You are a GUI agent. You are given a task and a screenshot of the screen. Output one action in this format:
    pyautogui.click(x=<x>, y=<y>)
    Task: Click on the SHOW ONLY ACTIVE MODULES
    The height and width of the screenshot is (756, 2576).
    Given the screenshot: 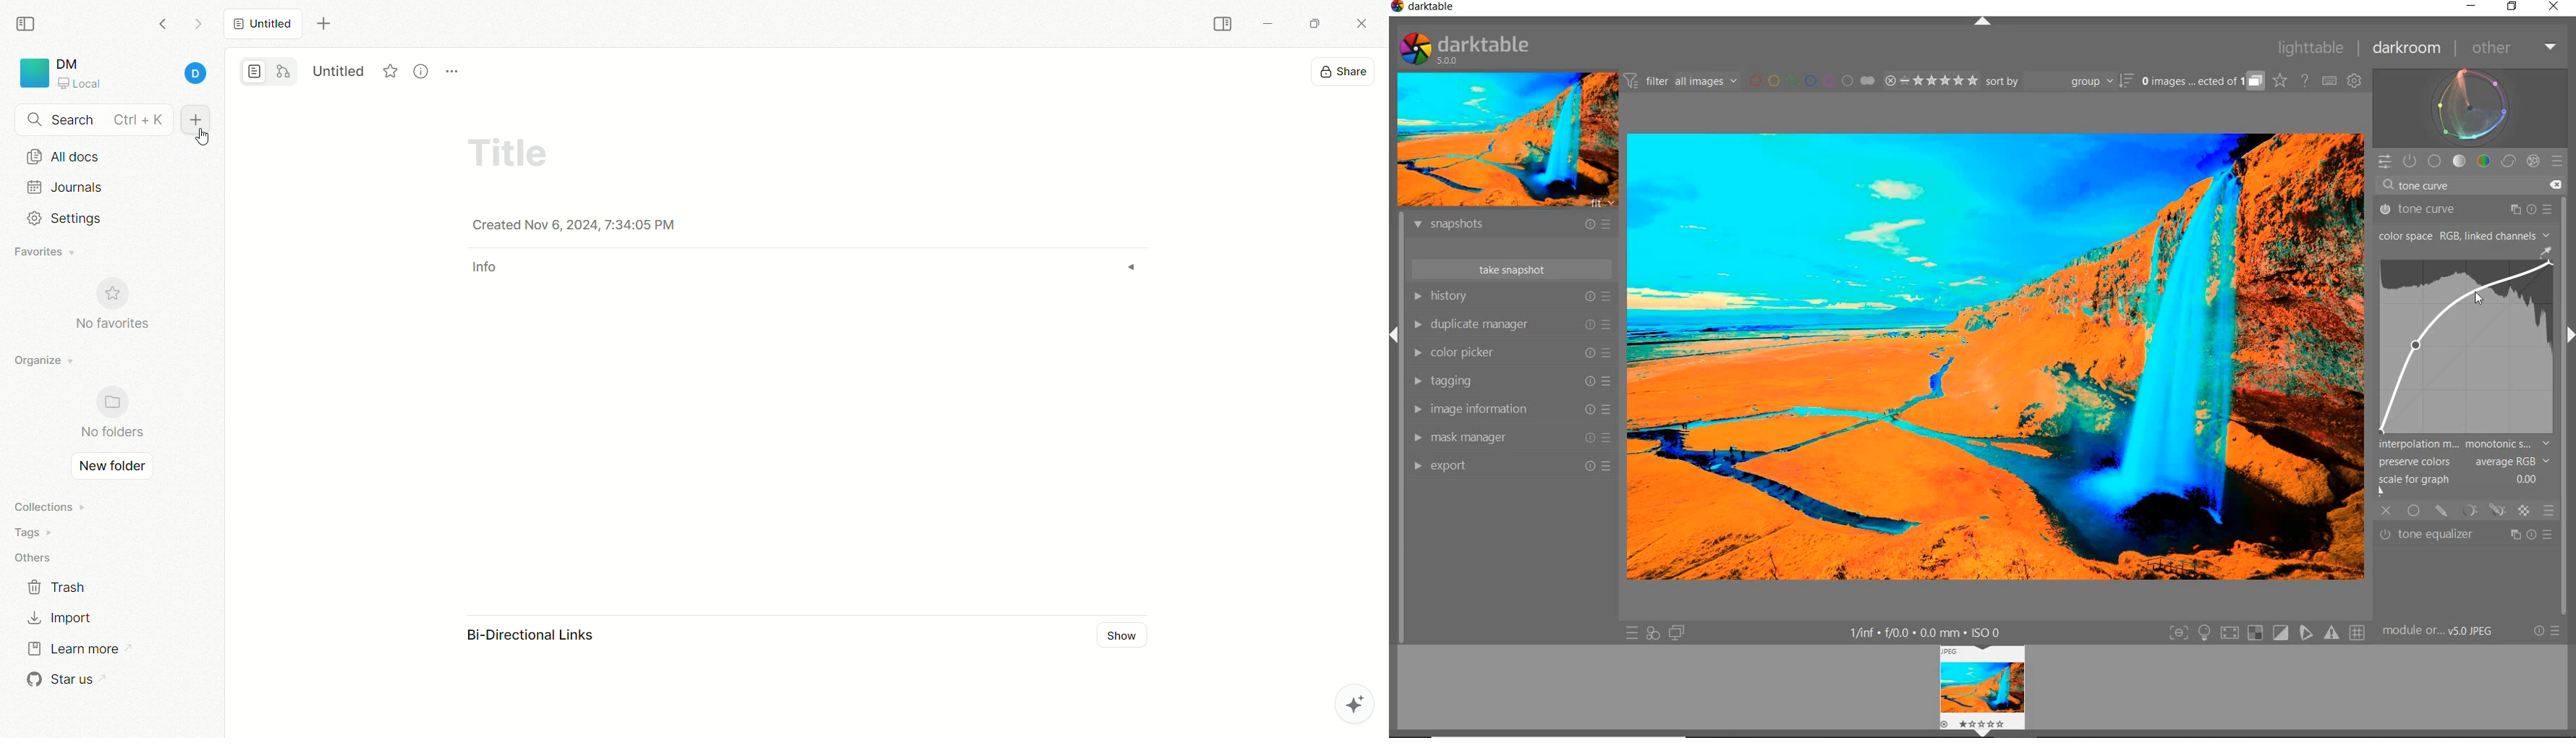 What is the action you would take?
    pyautogui.click(x=2411, y=162)
    